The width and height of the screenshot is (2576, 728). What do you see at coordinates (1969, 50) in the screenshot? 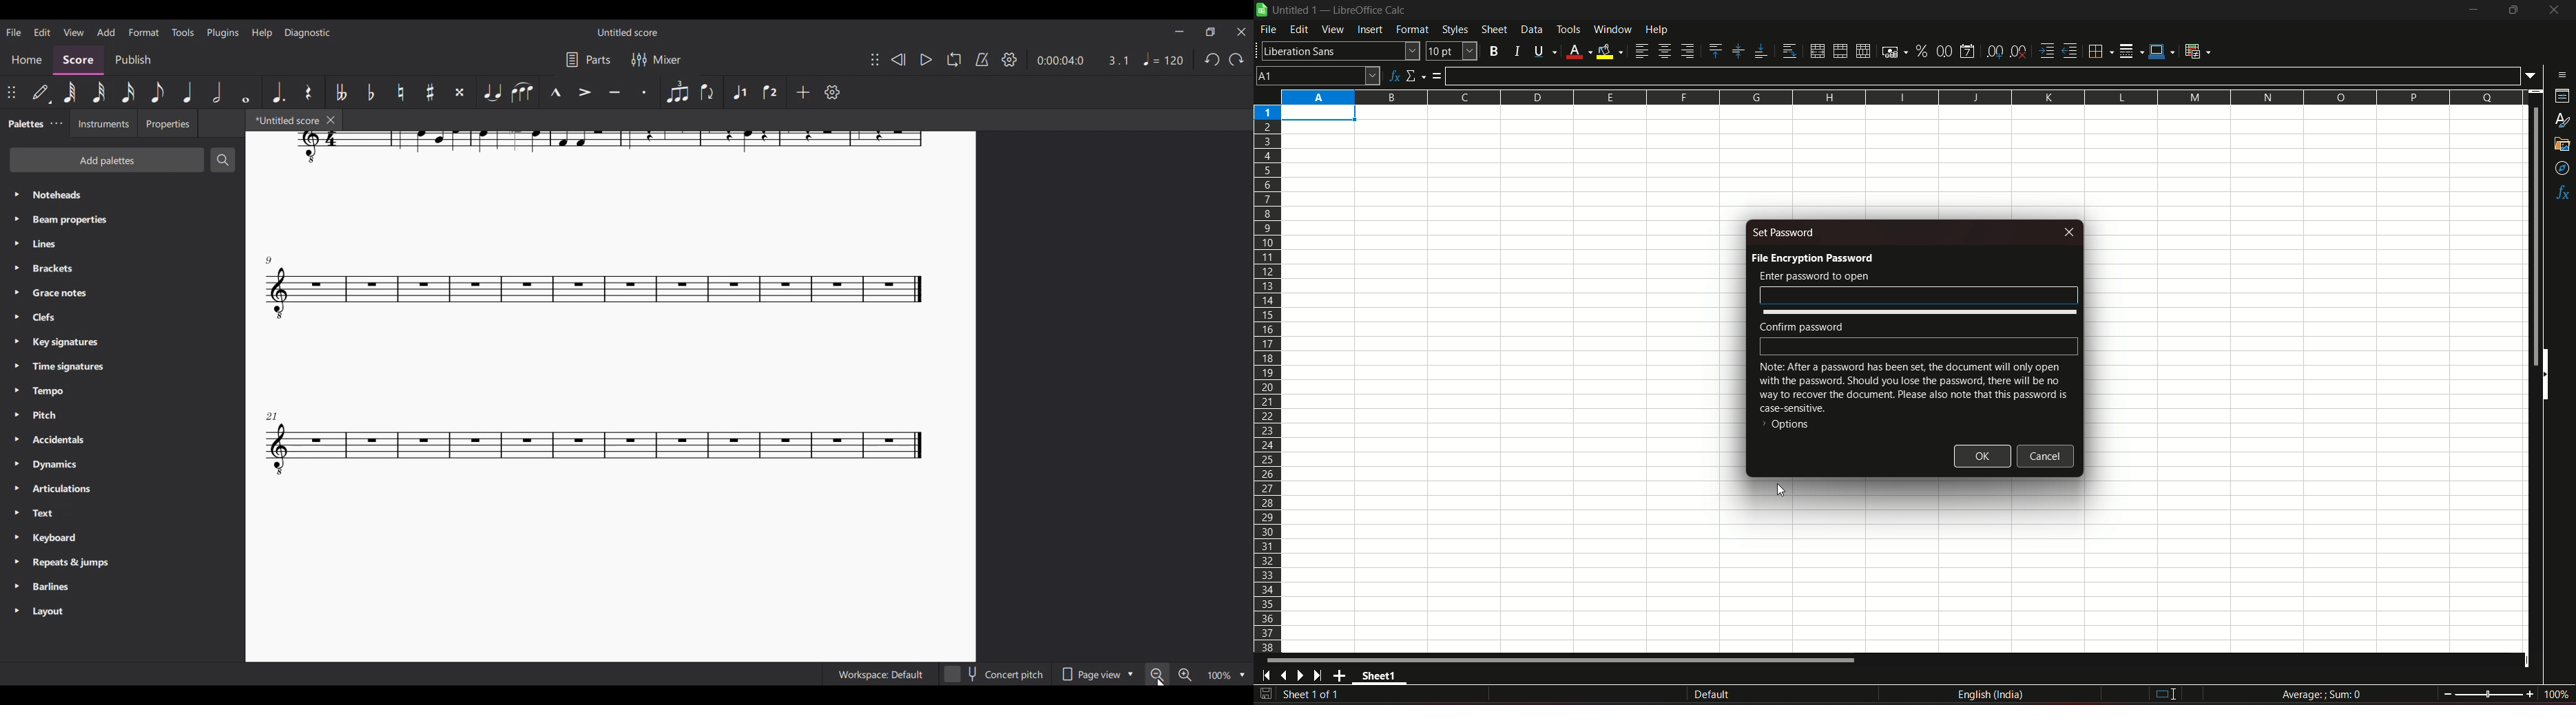
I see `format as date` at bounding box center [1969, 50].